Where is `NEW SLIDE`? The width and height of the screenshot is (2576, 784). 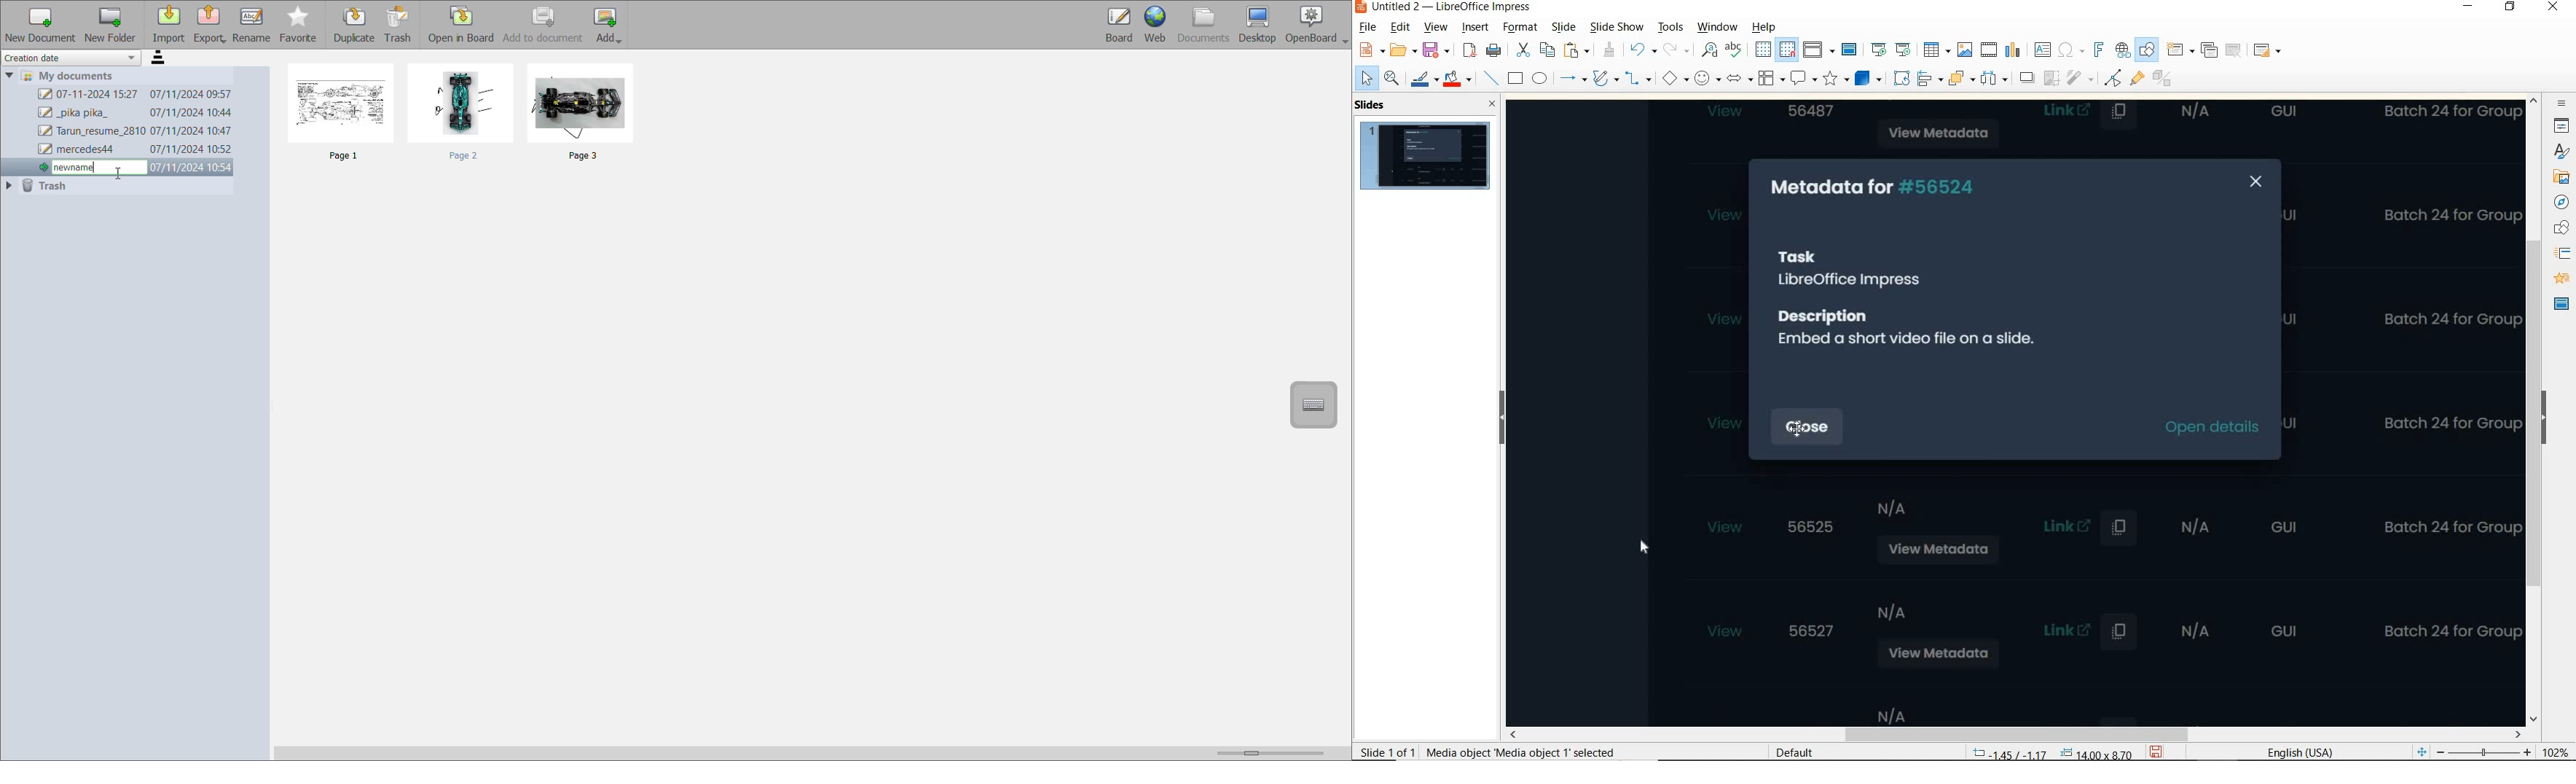
NEW SLIDE is located at coordinates (2180, 49).